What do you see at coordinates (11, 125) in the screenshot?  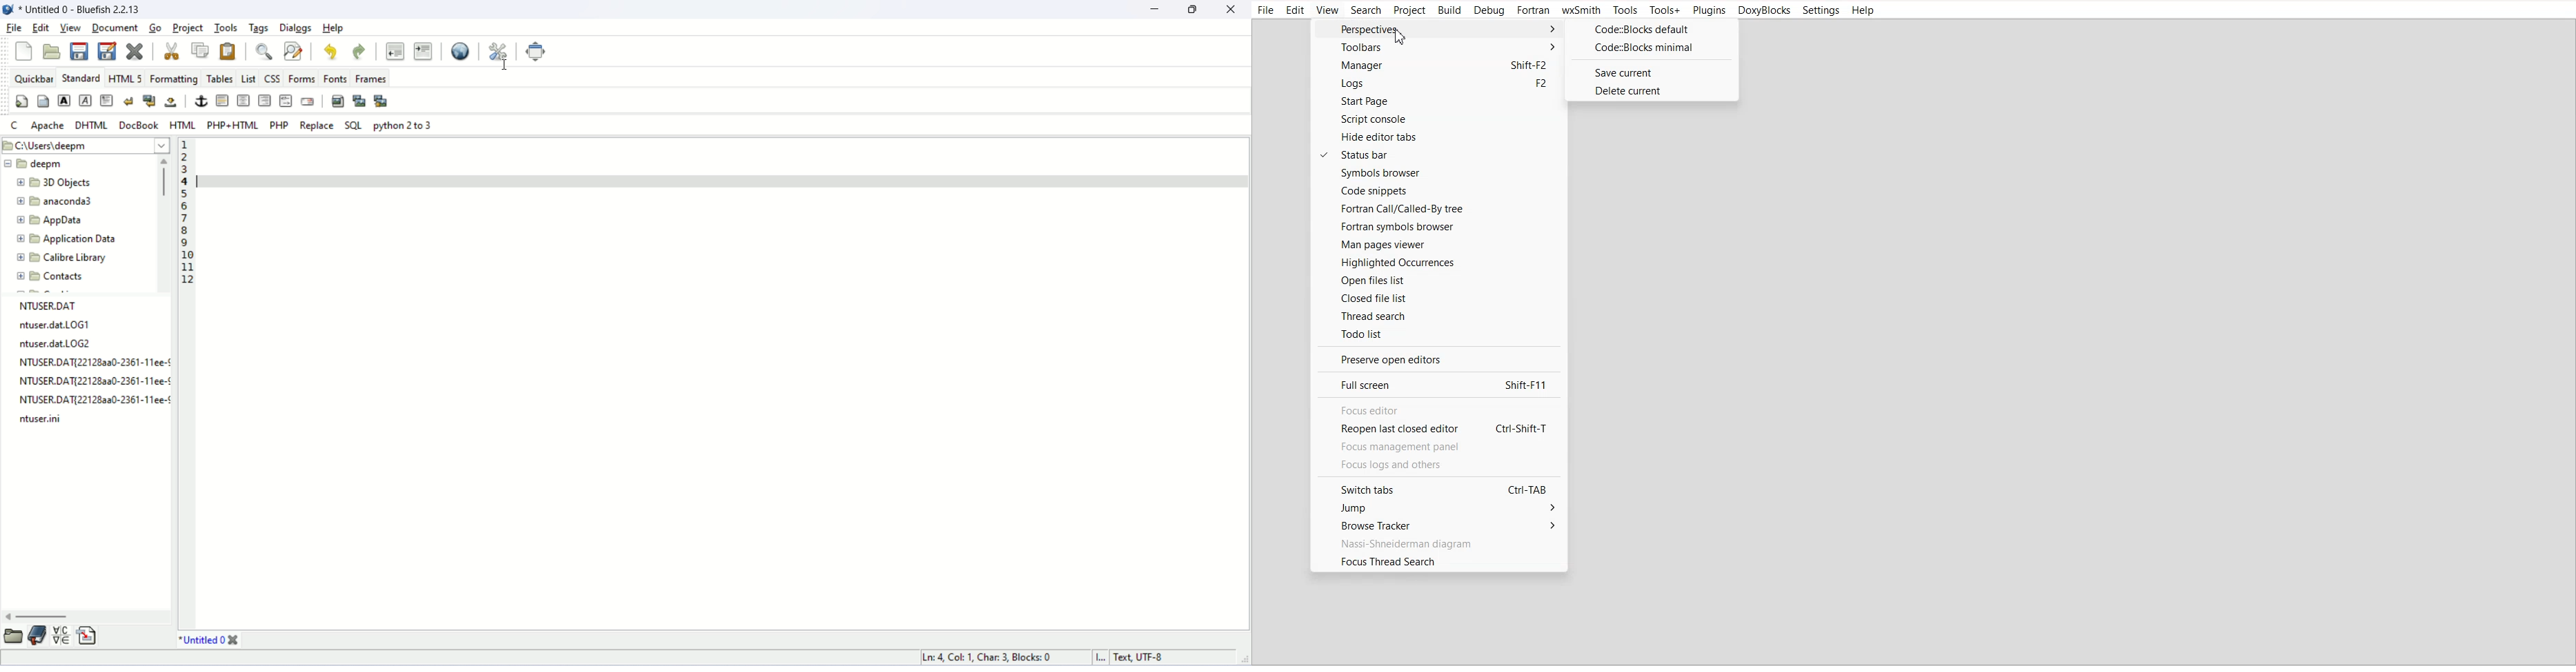 I see `C` at bounding box center [11, 125].